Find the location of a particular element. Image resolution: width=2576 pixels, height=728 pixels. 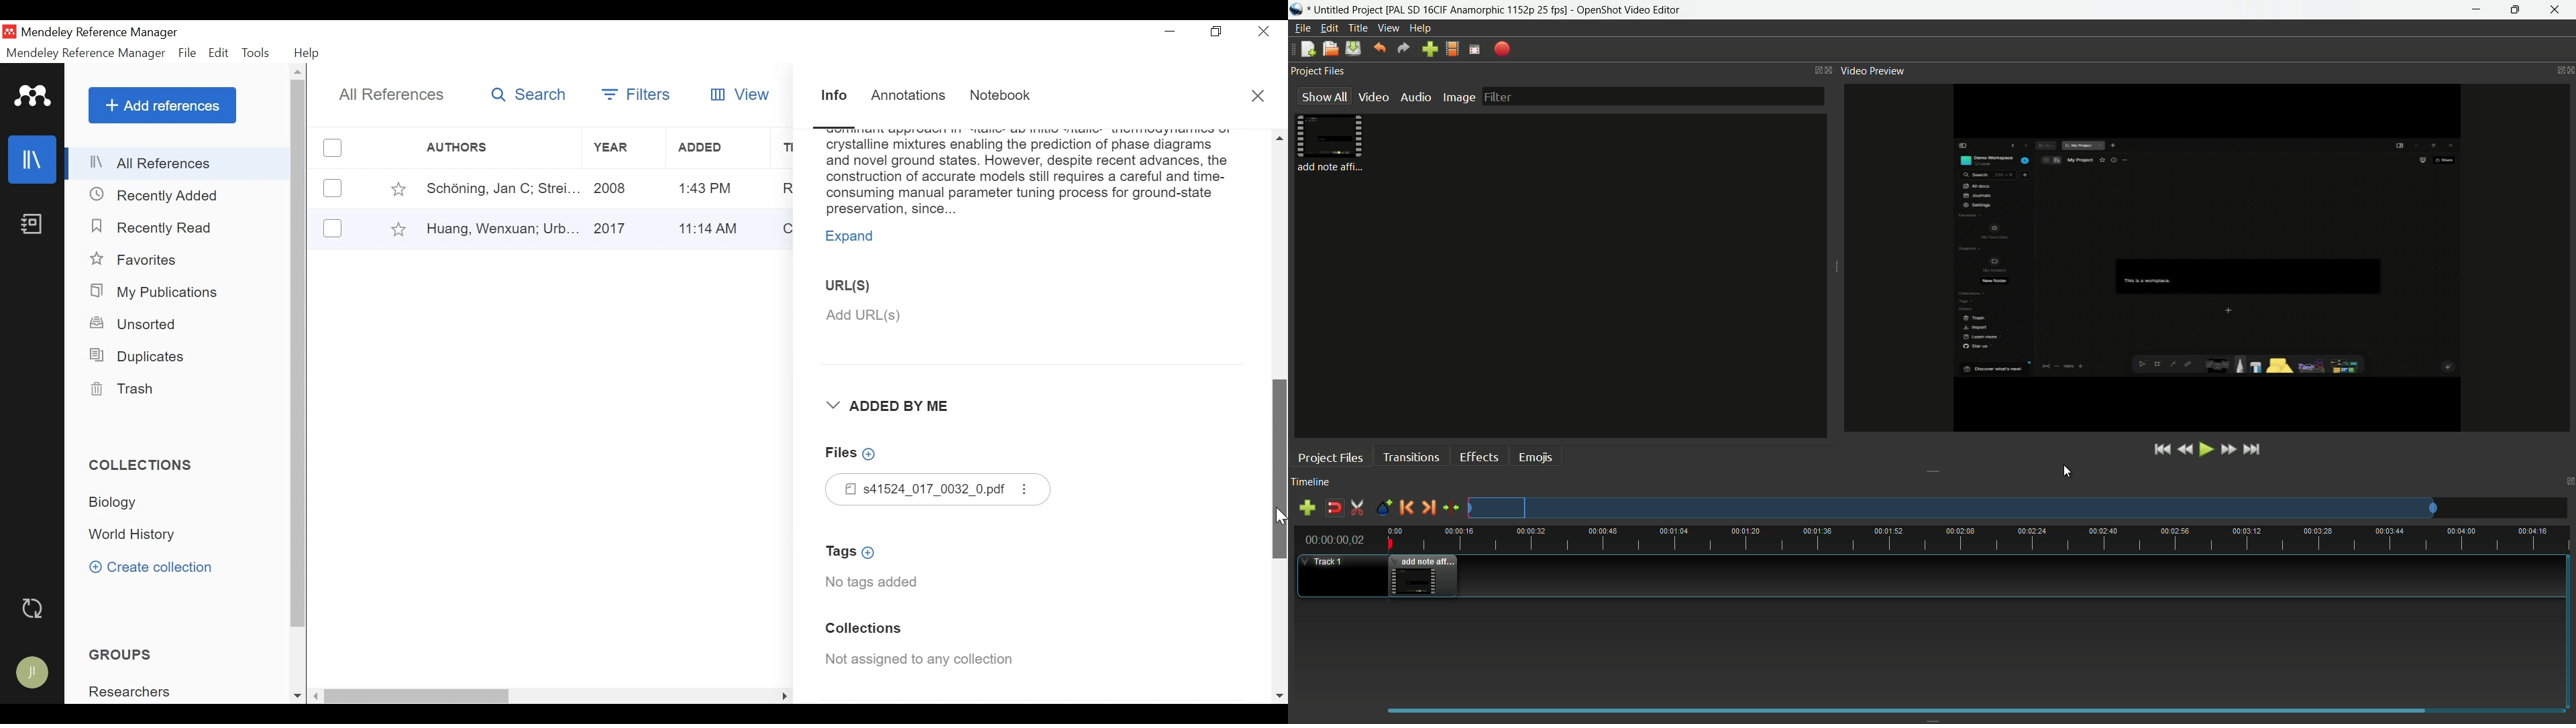

Author is located at coordinates (497, 188).